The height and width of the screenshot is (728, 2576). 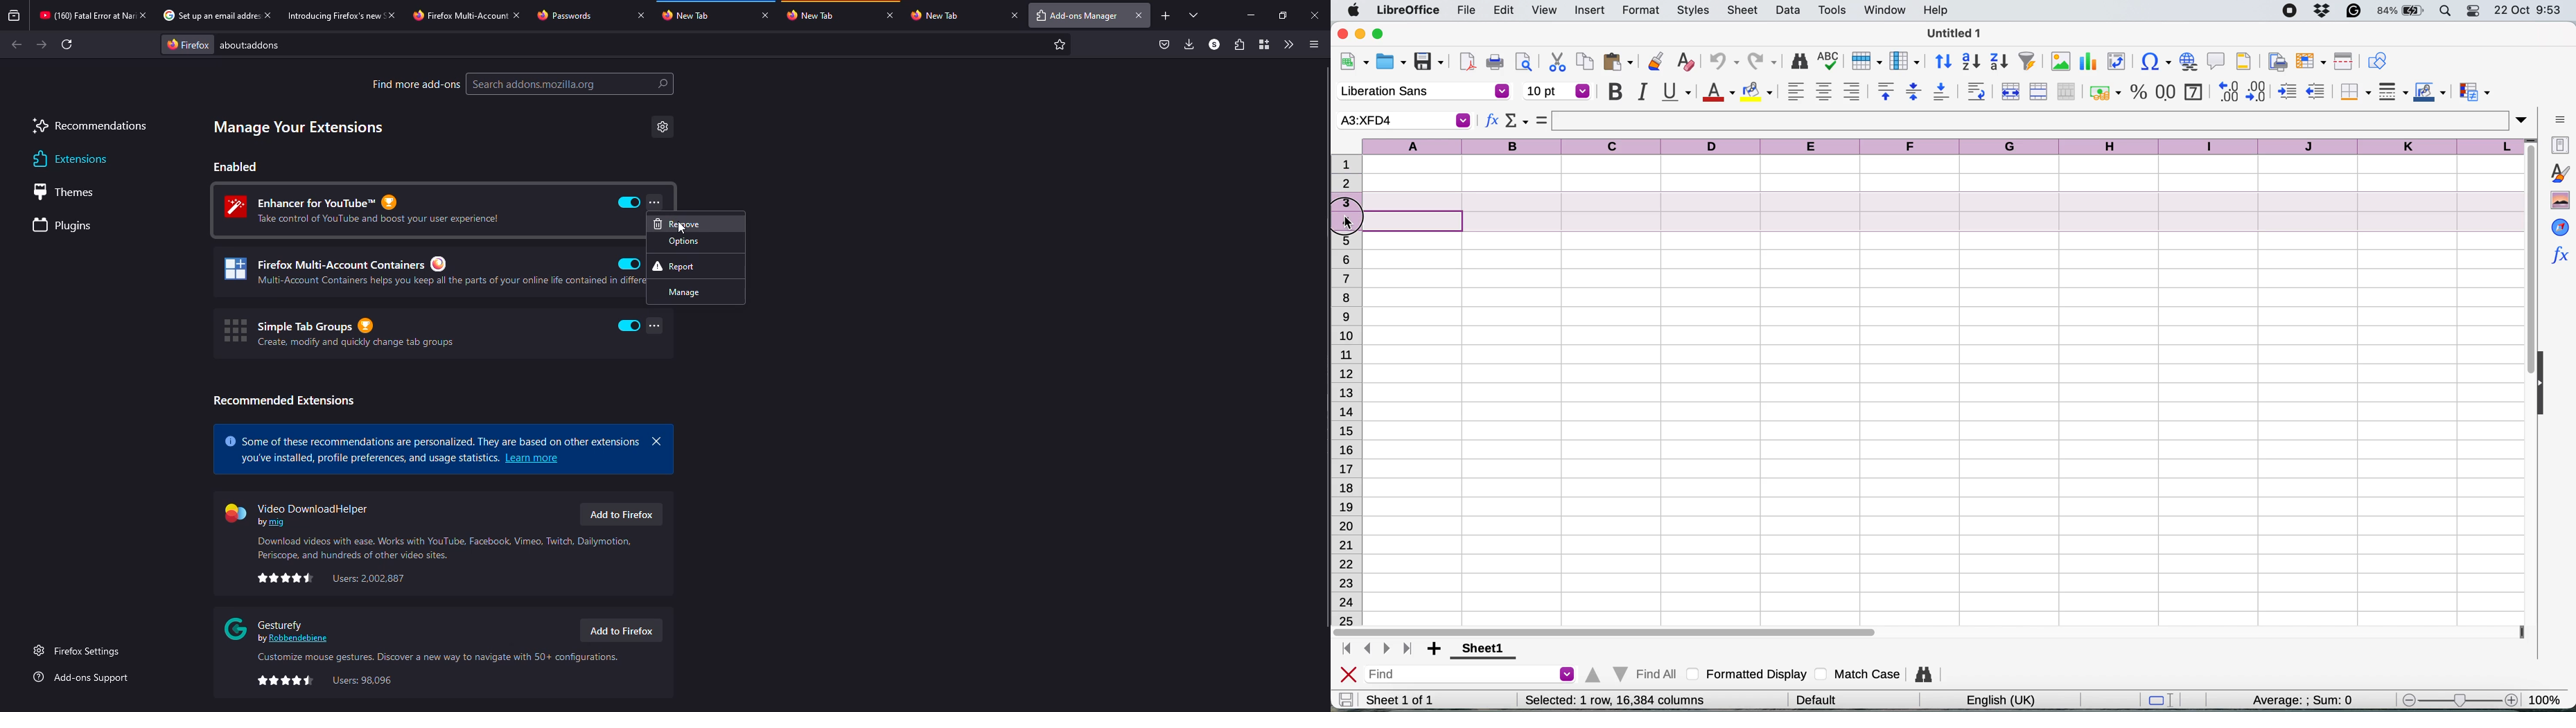 I want to click on format as number, so click(x=2166, y=91).